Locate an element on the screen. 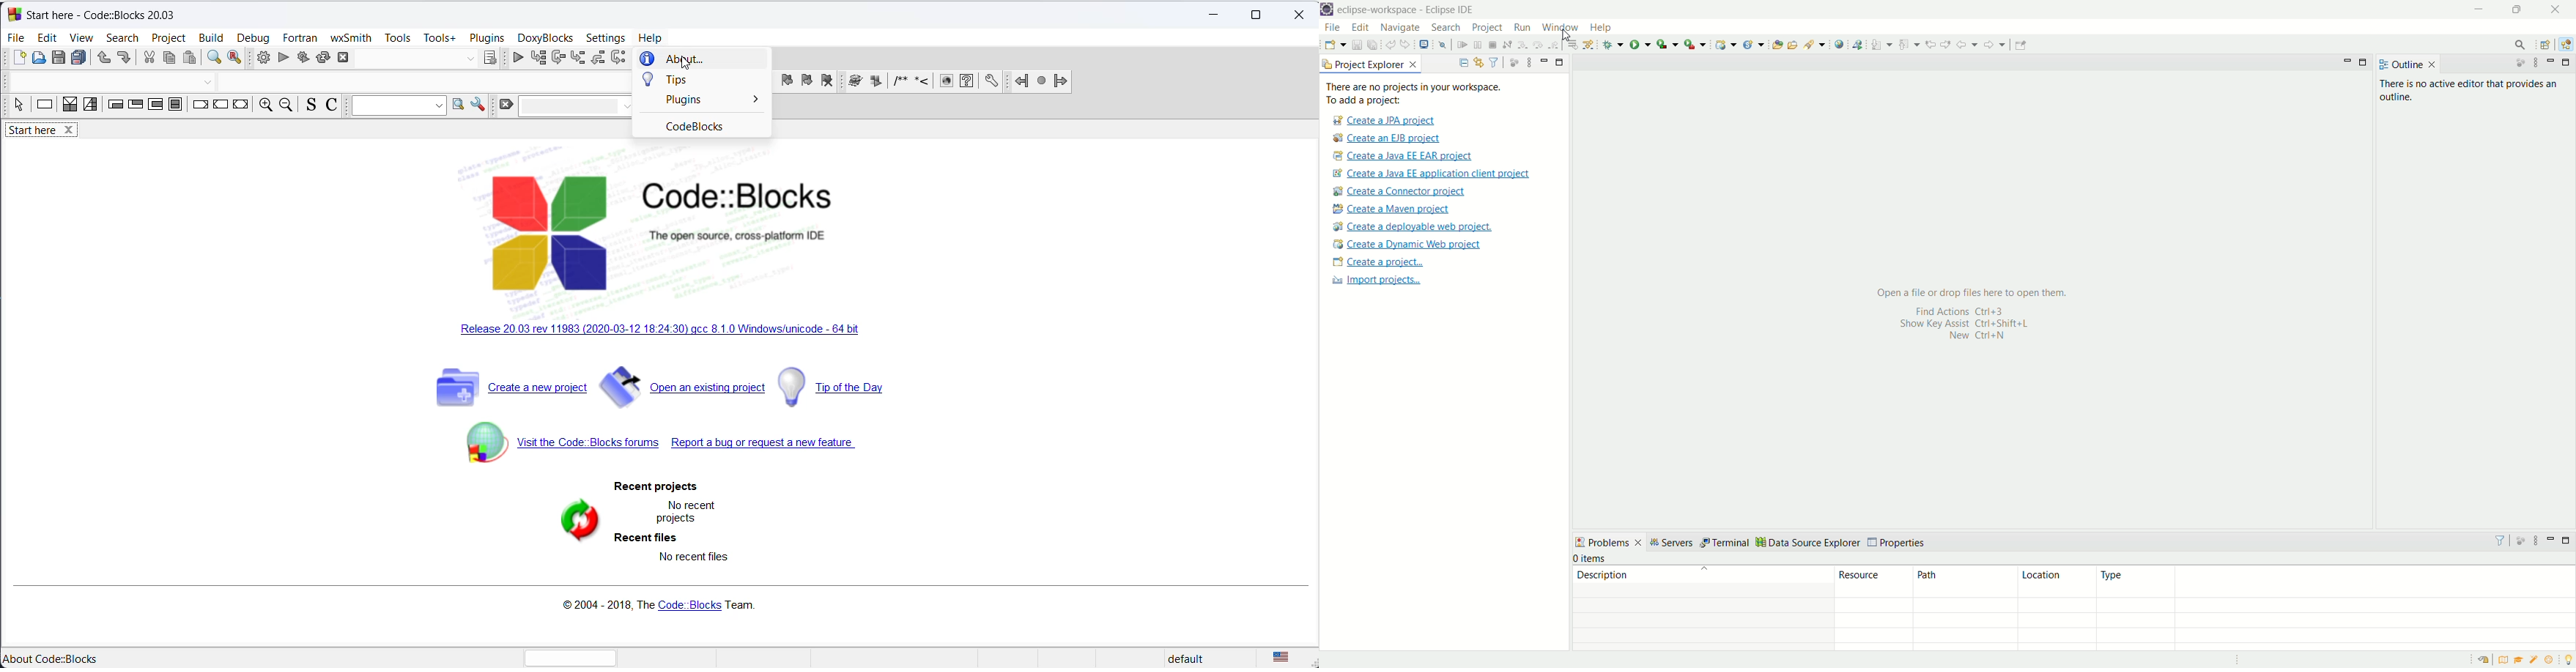  step over is located at coordinates (1538, 44).